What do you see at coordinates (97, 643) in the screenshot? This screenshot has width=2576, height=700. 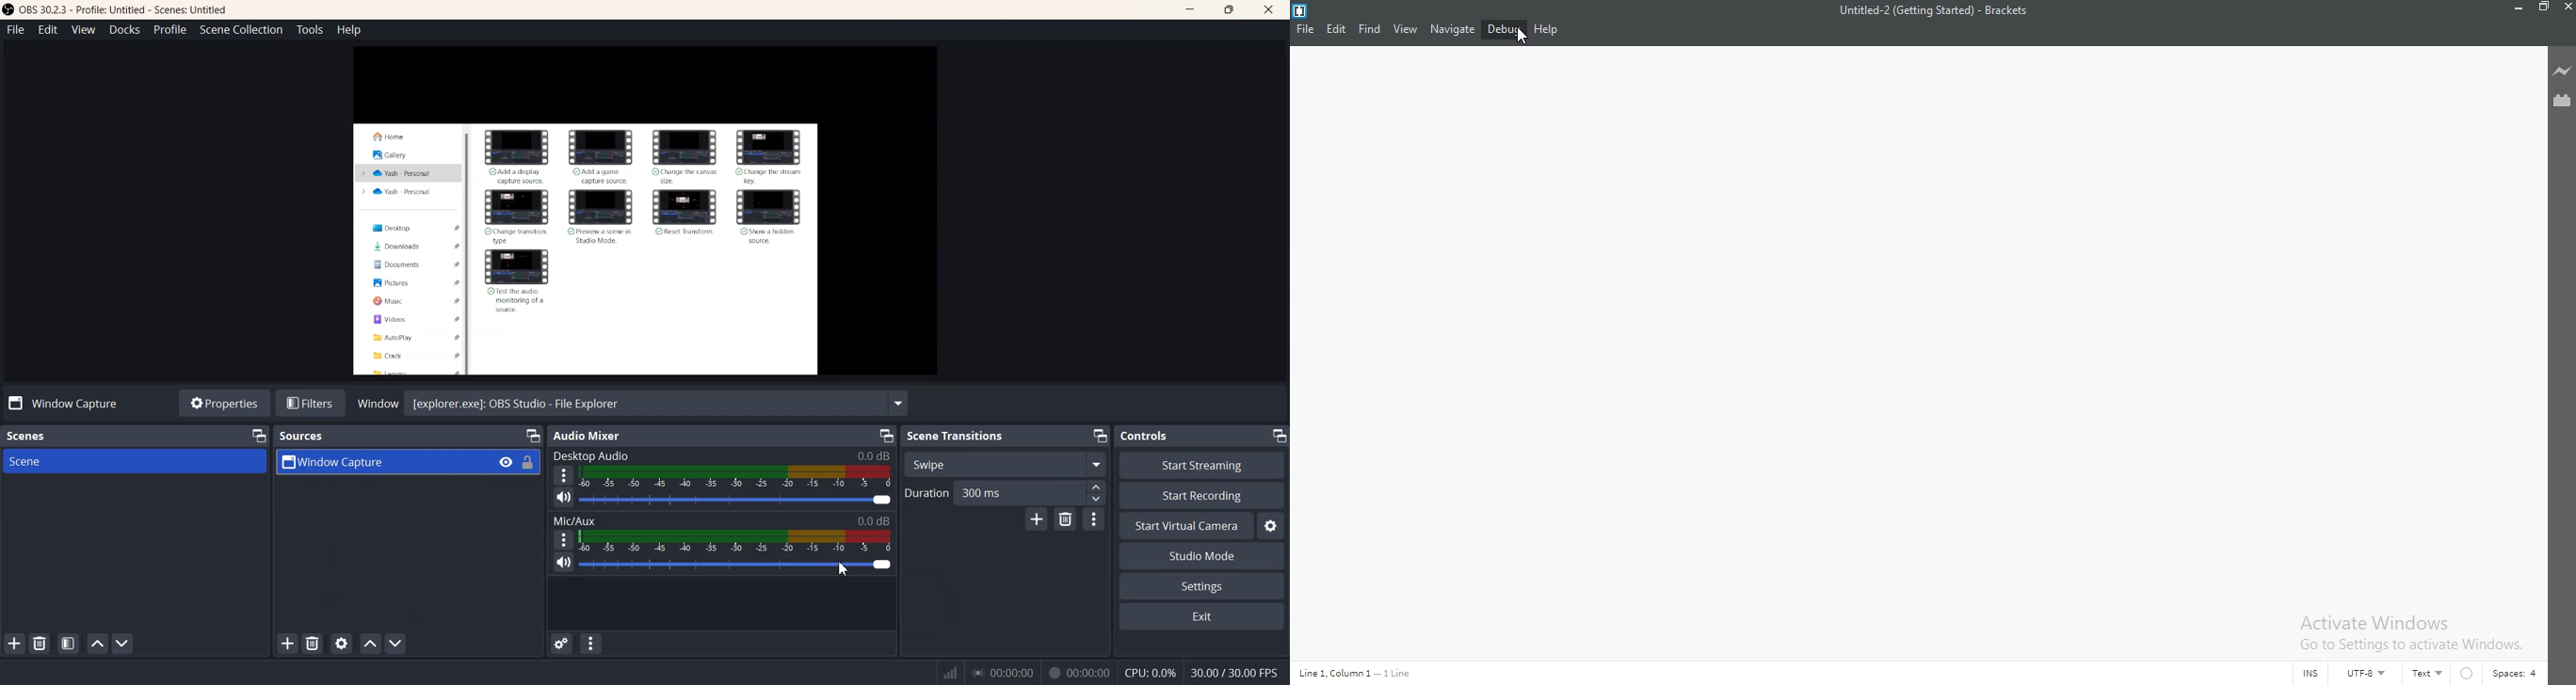 I see `Move scene Up` at bounding box center [97, 643].